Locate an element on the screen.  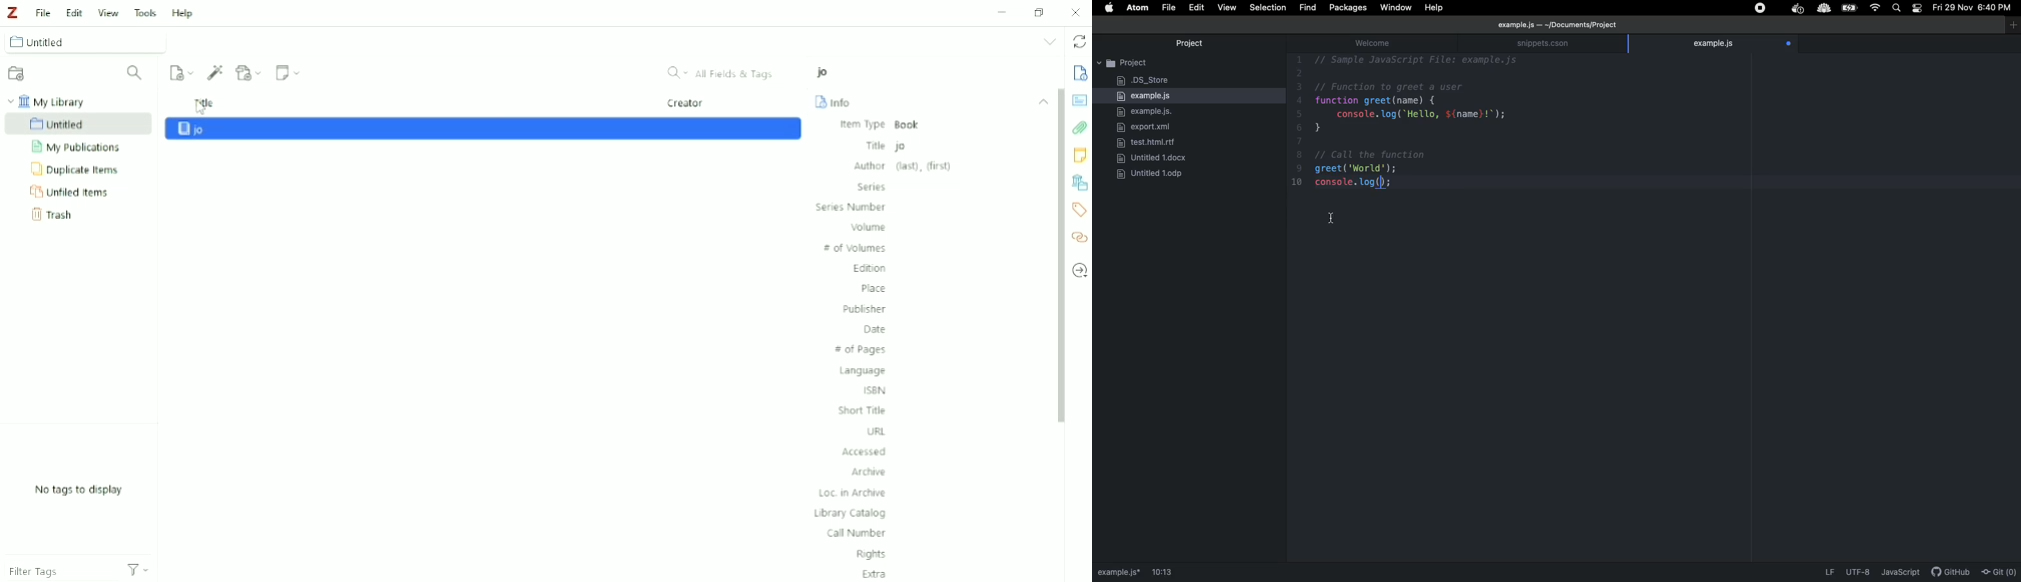
Tools is located at coordinates (144, 11).